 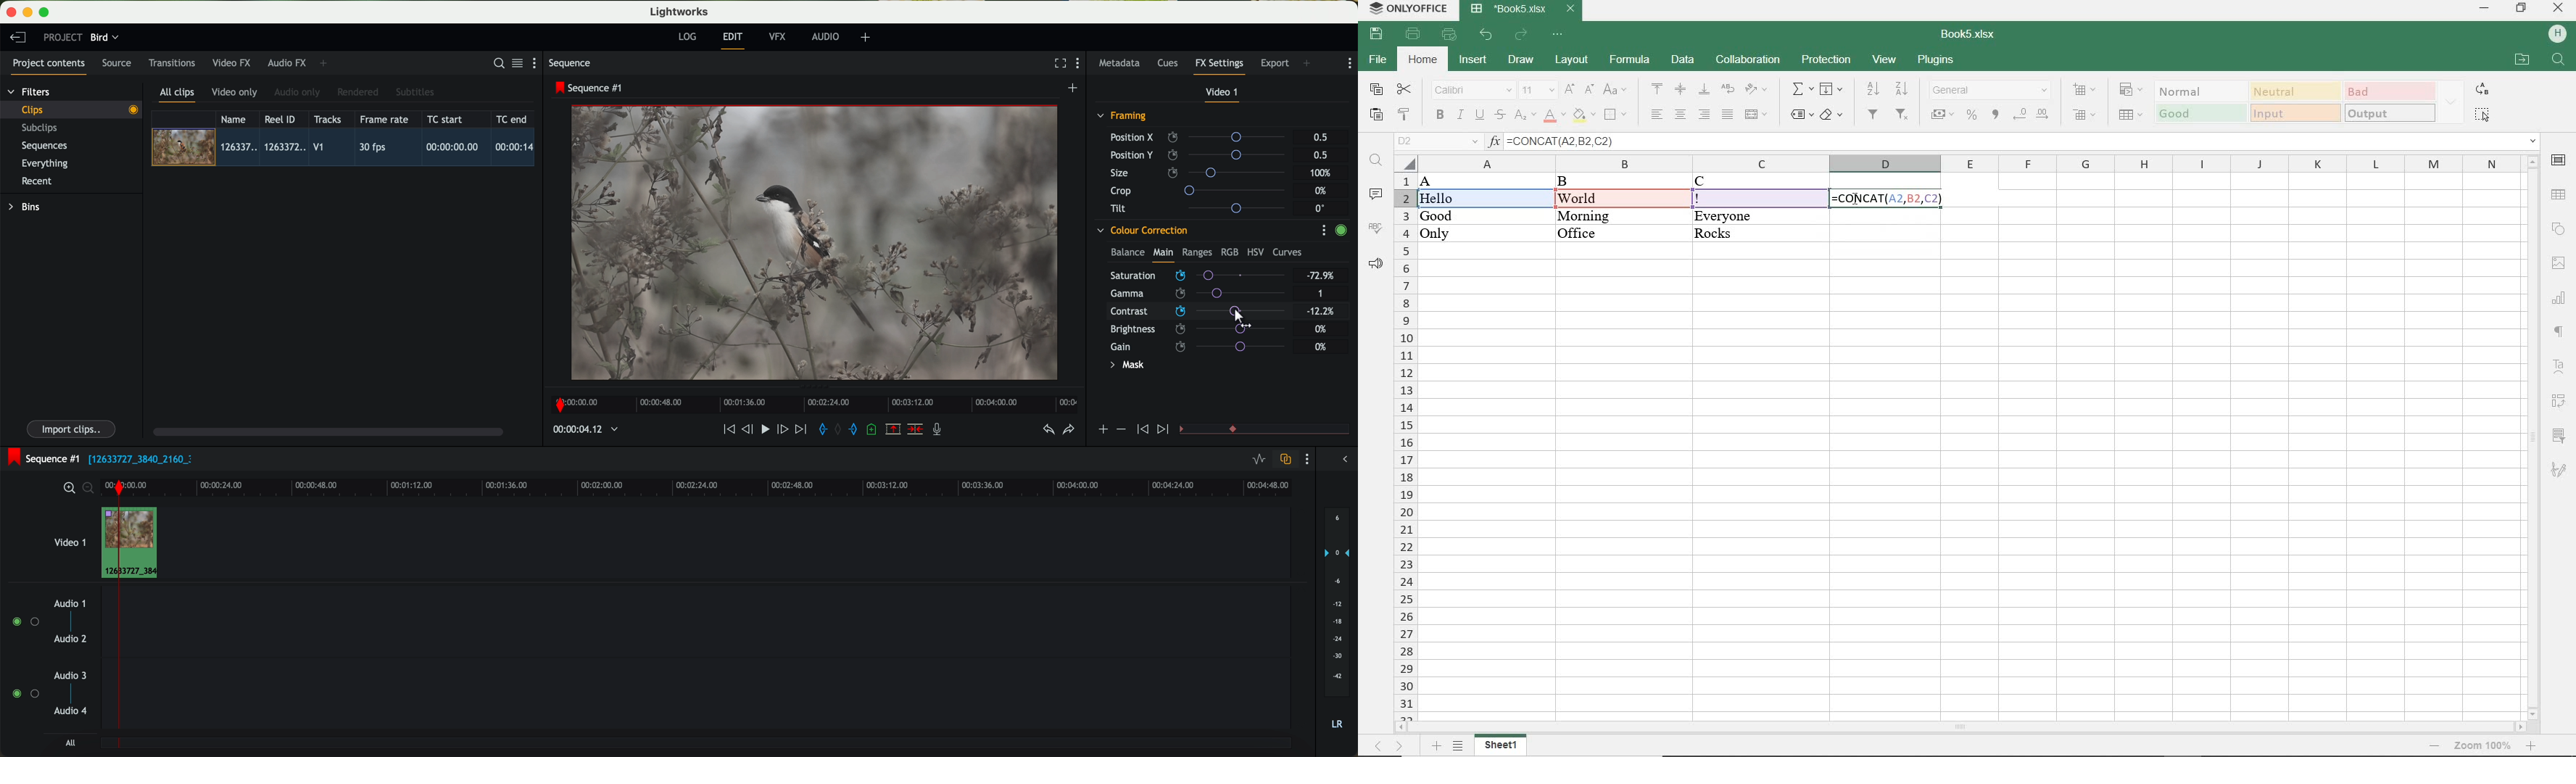 I want to click on import clips, so click(x=72, y=428).